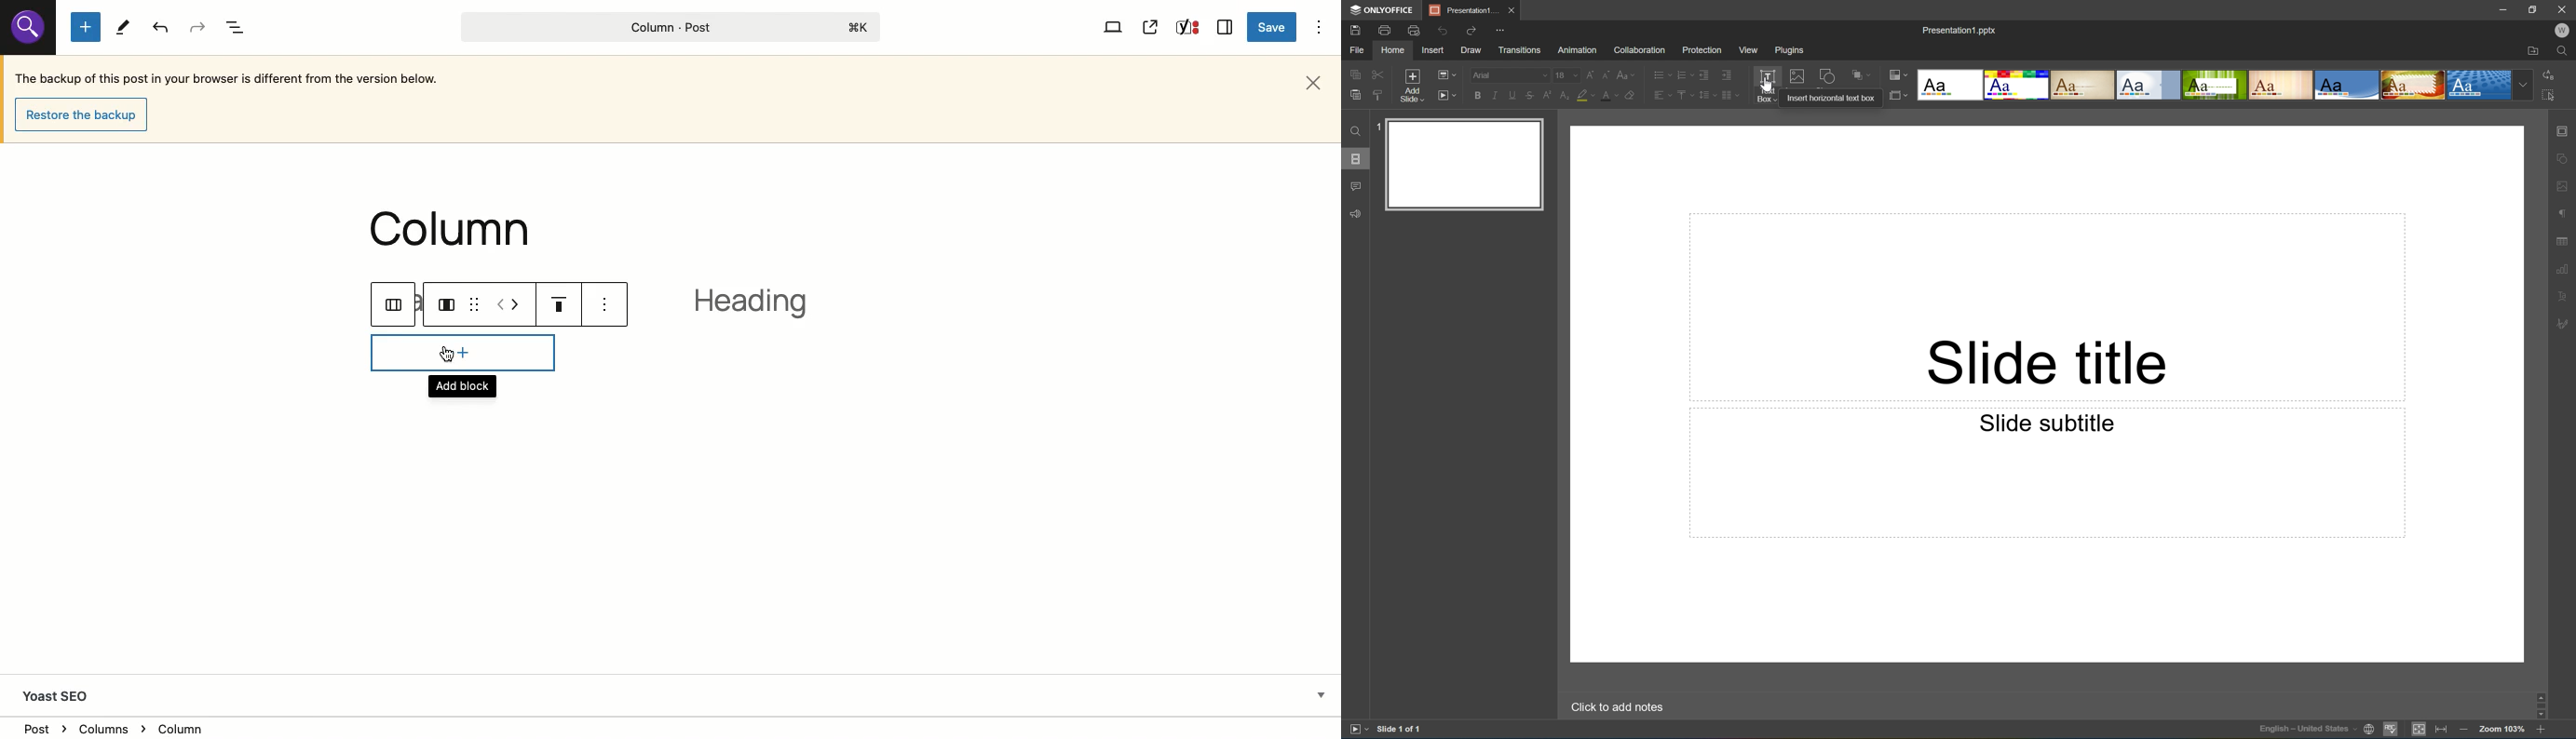 This screenshot has width=2576, height=756. Describe the element at coordinates (1472, 50) in the screenshot. I see `Draw` at that location.